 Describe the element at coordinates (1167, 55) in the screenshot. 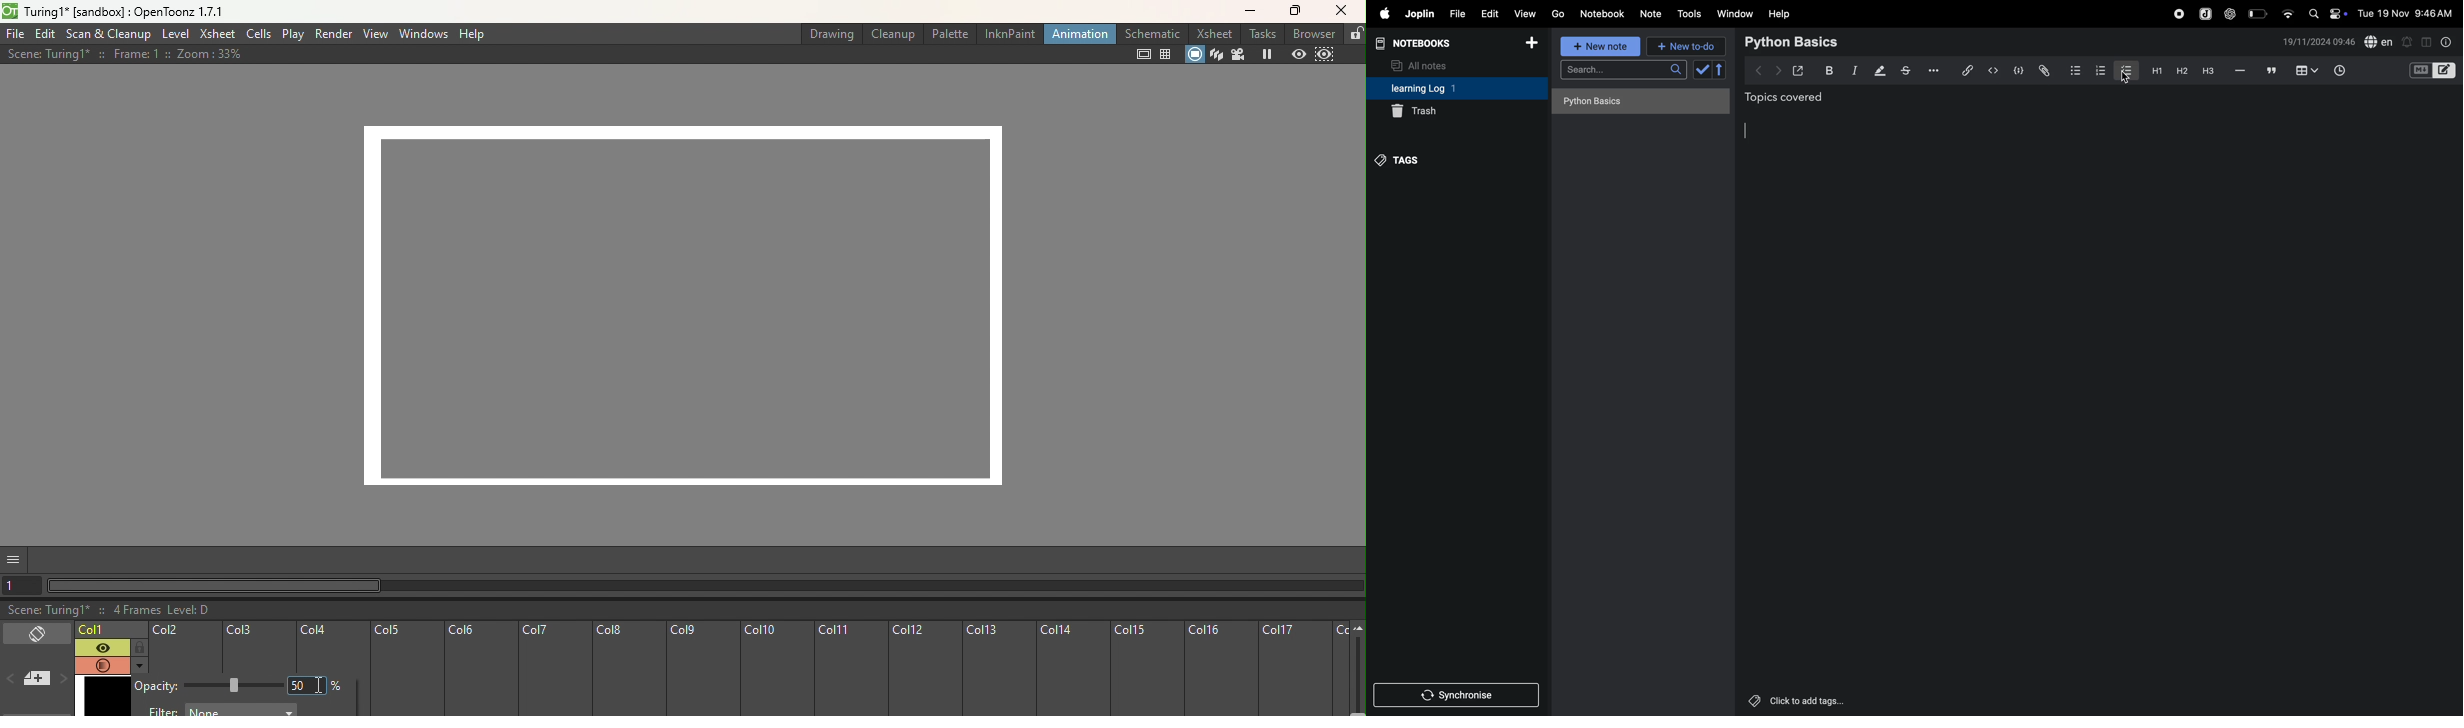

I see `Field guide` at that location.